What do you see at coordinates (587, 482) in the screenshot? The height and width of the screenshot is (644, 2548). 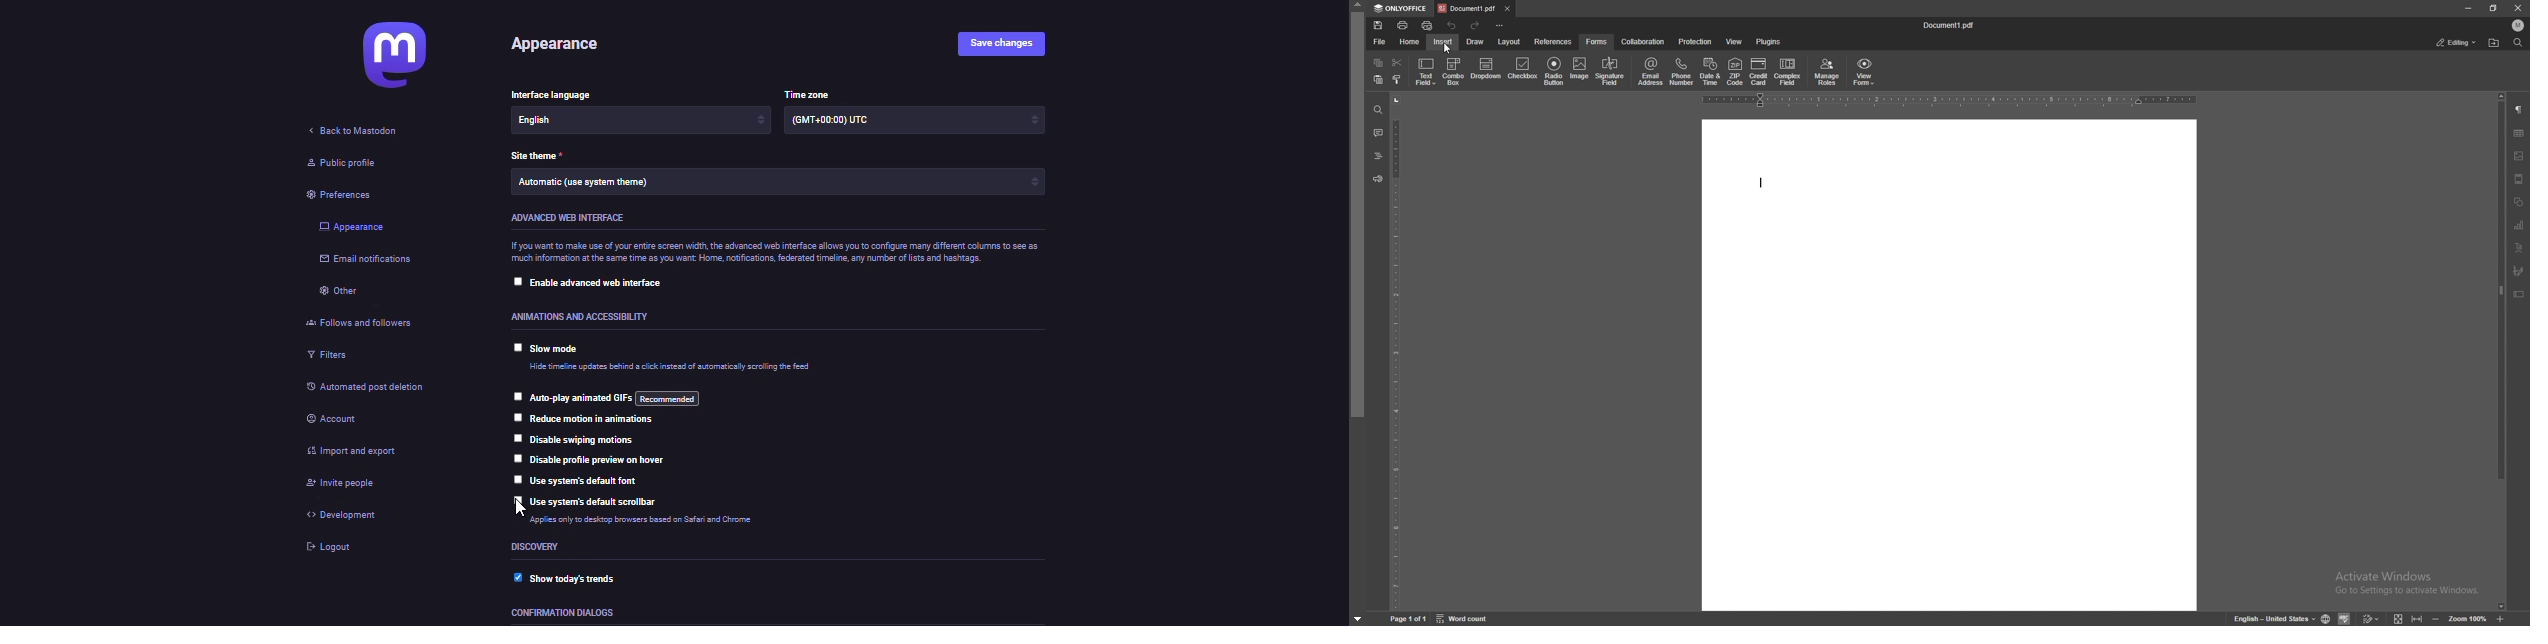 I see `use system's default font` at bounding box center [587, 482].